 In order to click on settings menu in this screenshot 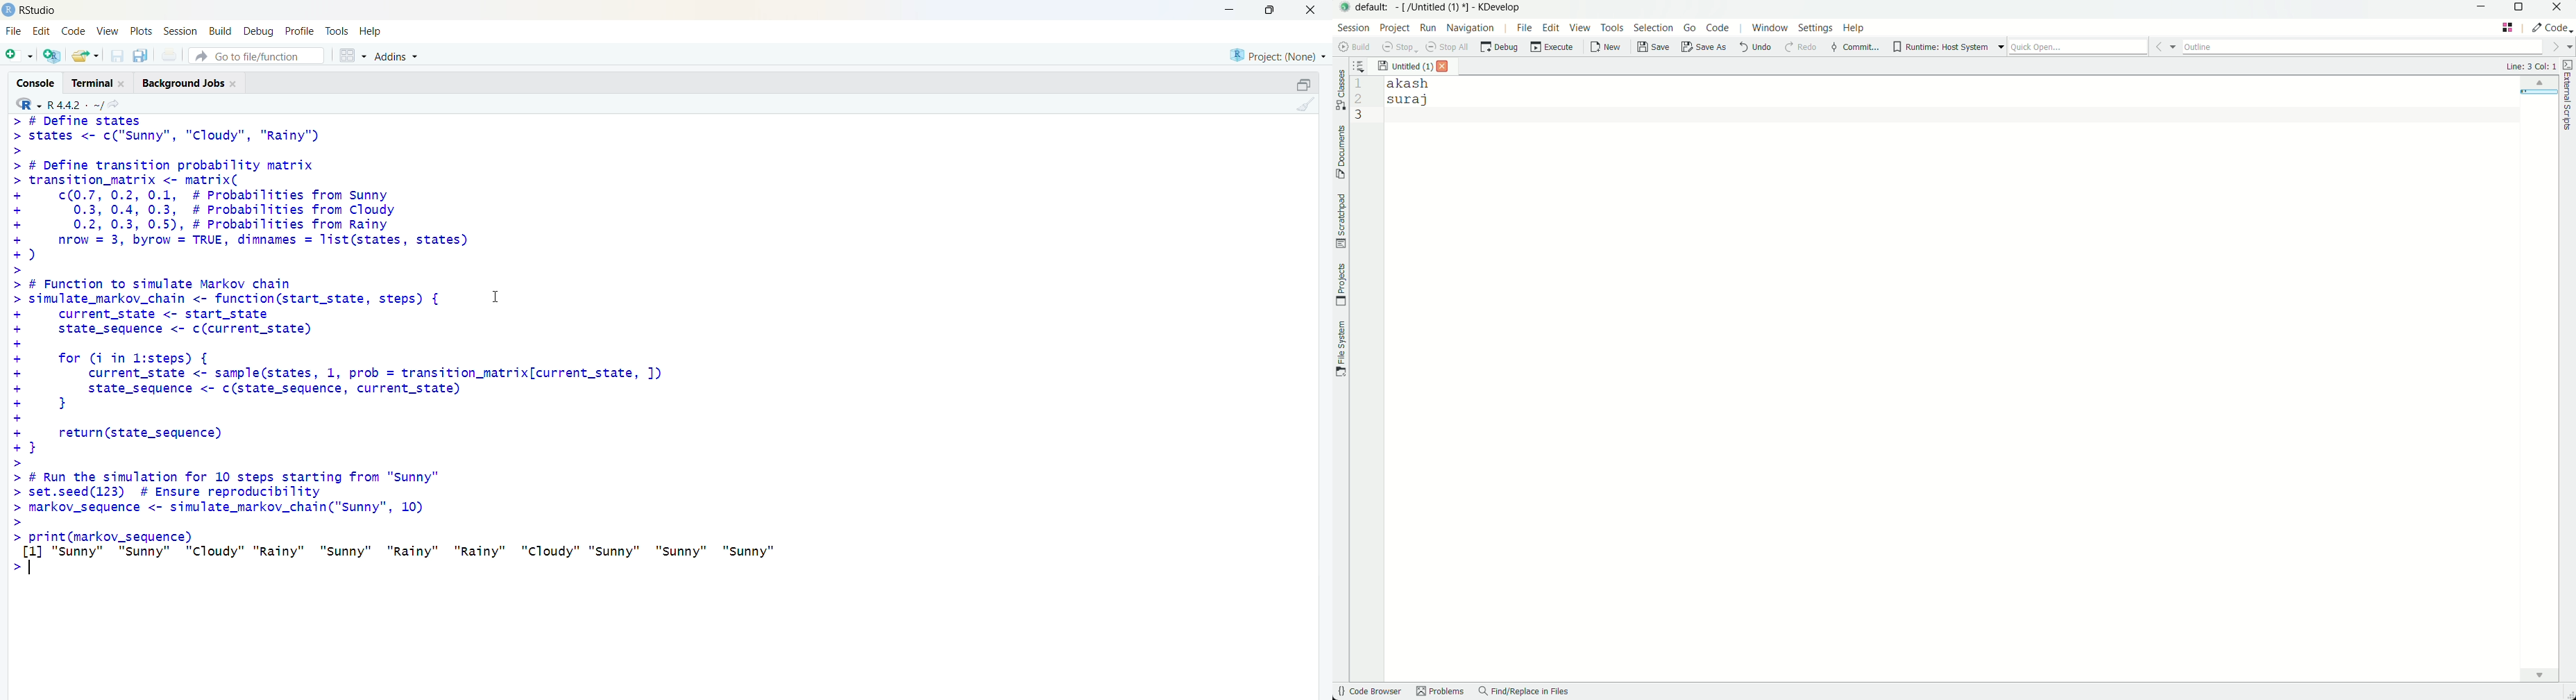, I will do `click(1816, 28)`.